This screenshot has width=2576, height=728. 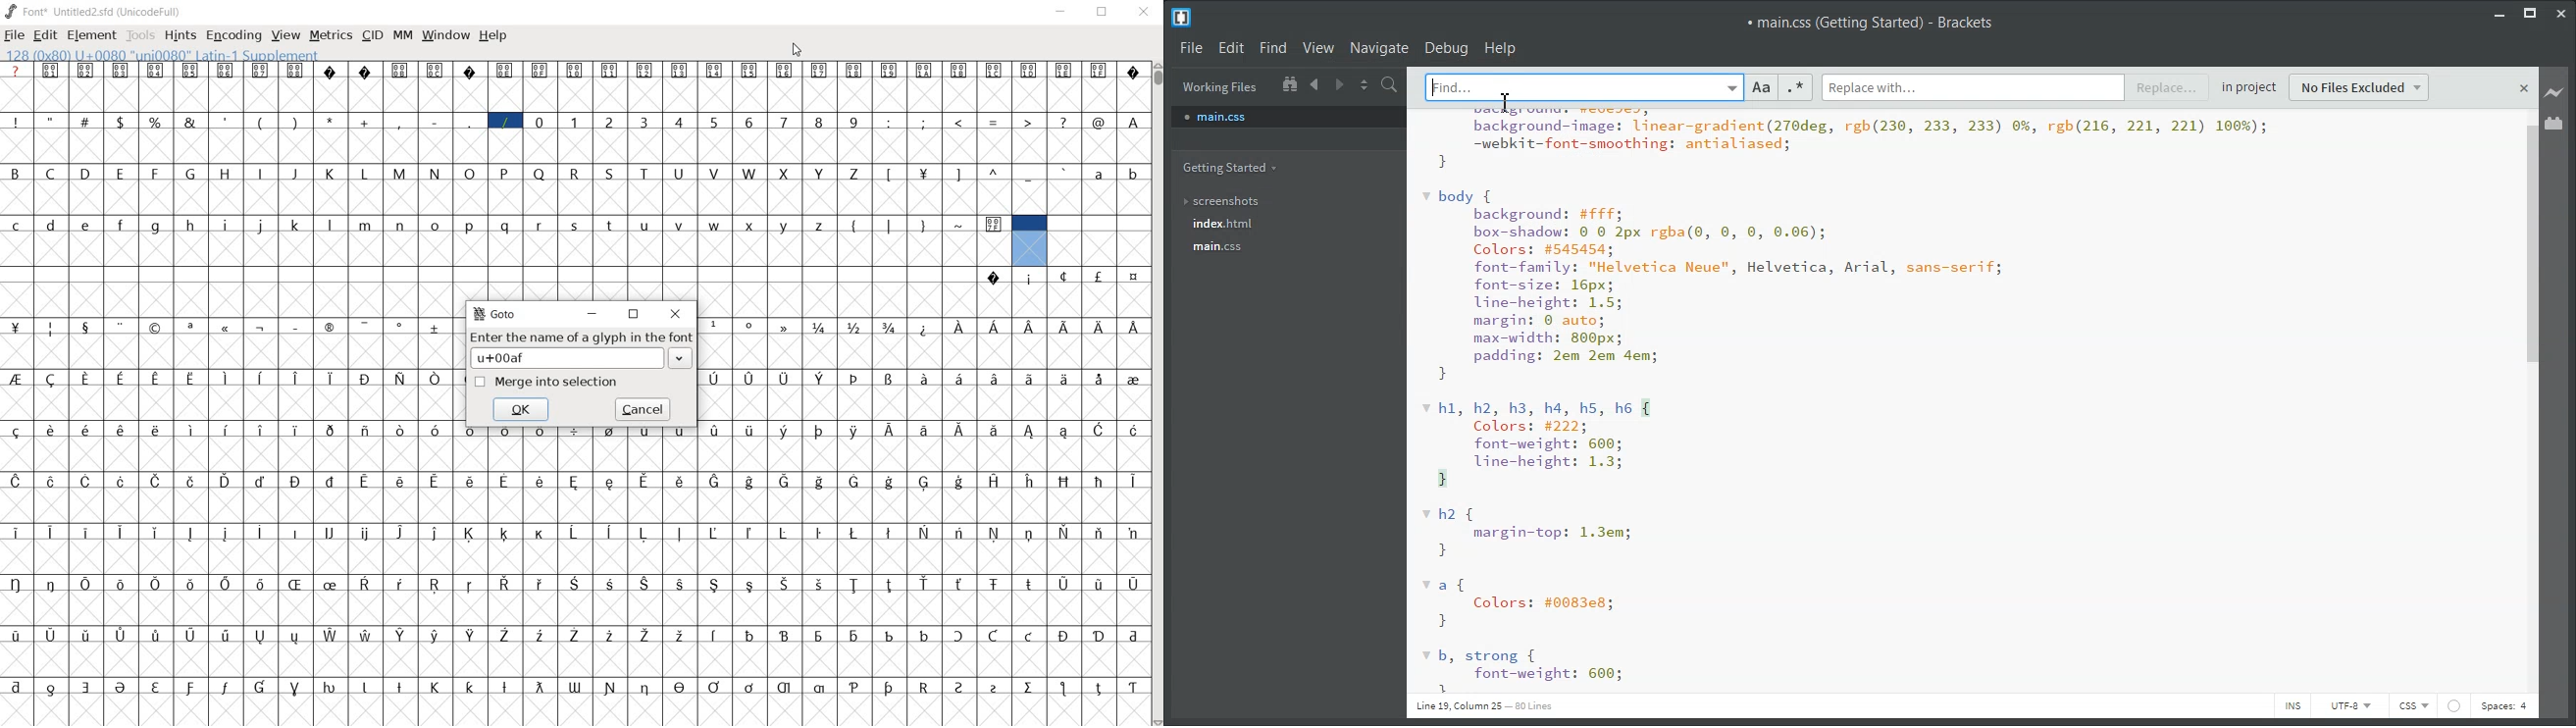 I want to click on checkbox, so click(x=481, y=382).